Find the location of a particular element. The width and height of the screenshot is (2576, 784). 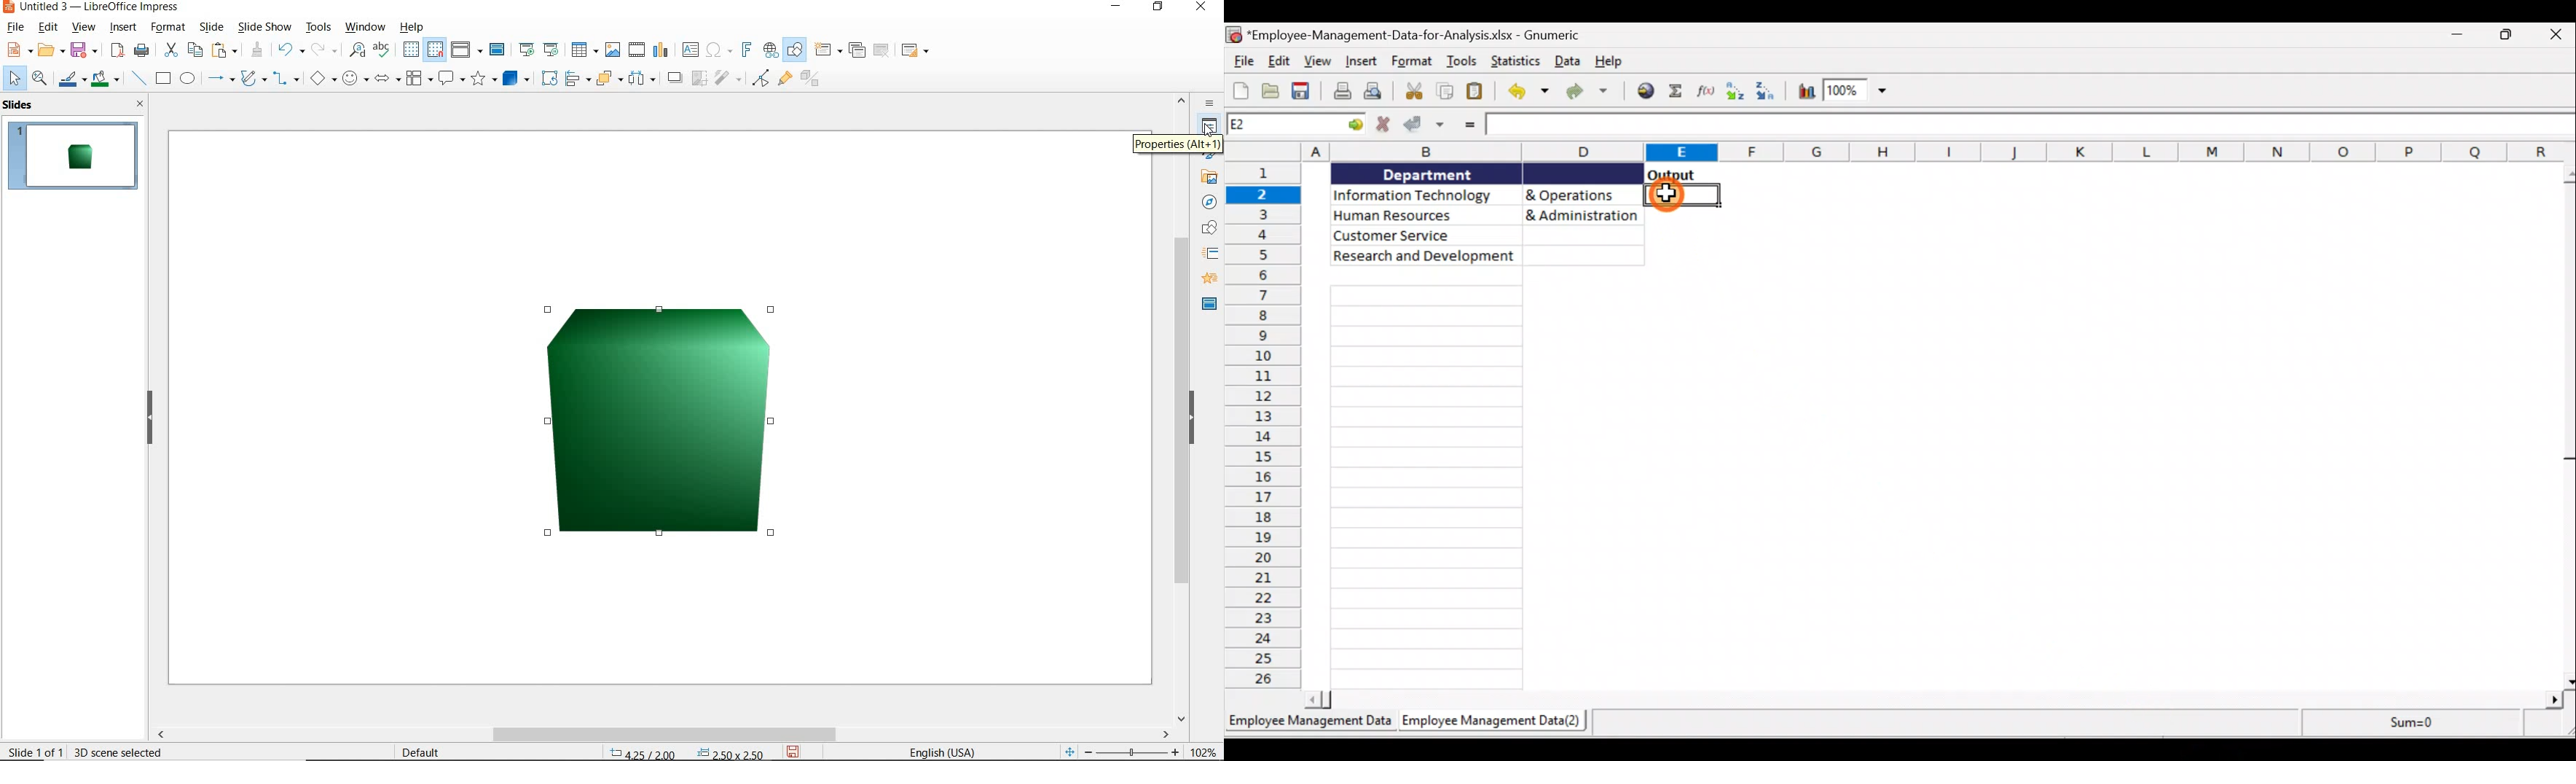

slide layout is located at coordinates (916, 50).